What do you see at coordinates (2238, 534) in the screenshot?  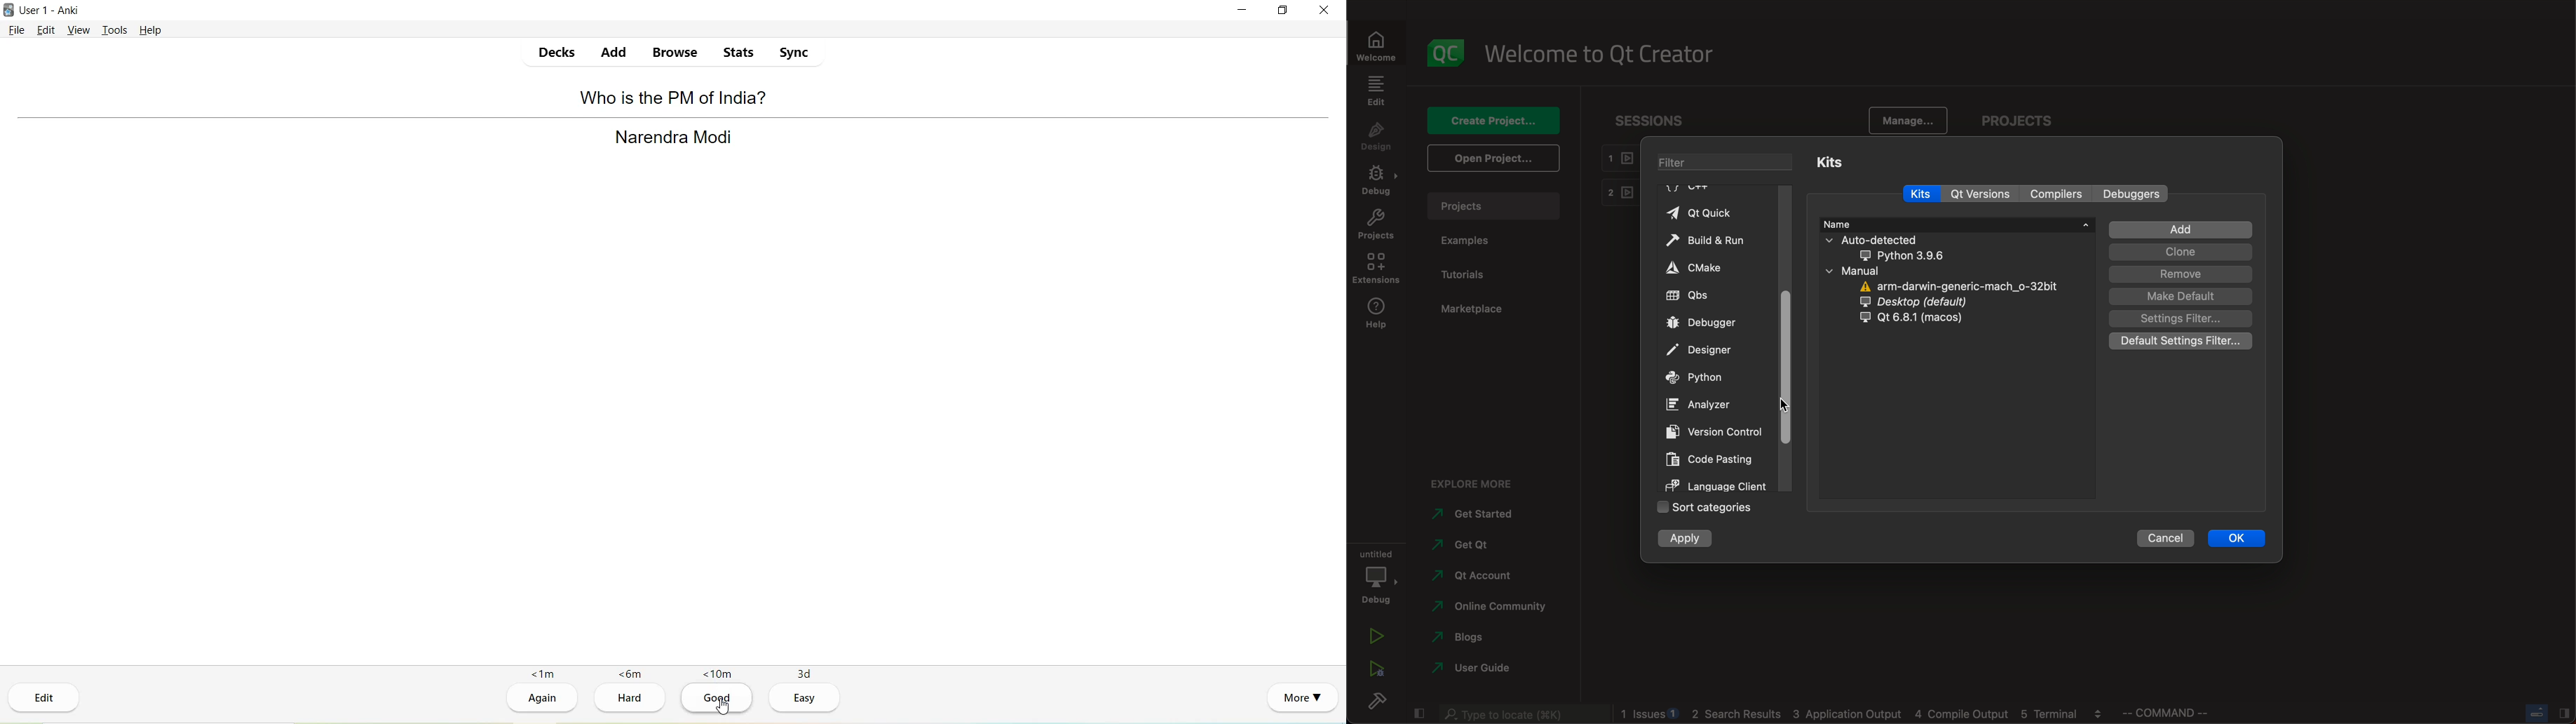 I see `ok` at bounding box center [2238, 534].